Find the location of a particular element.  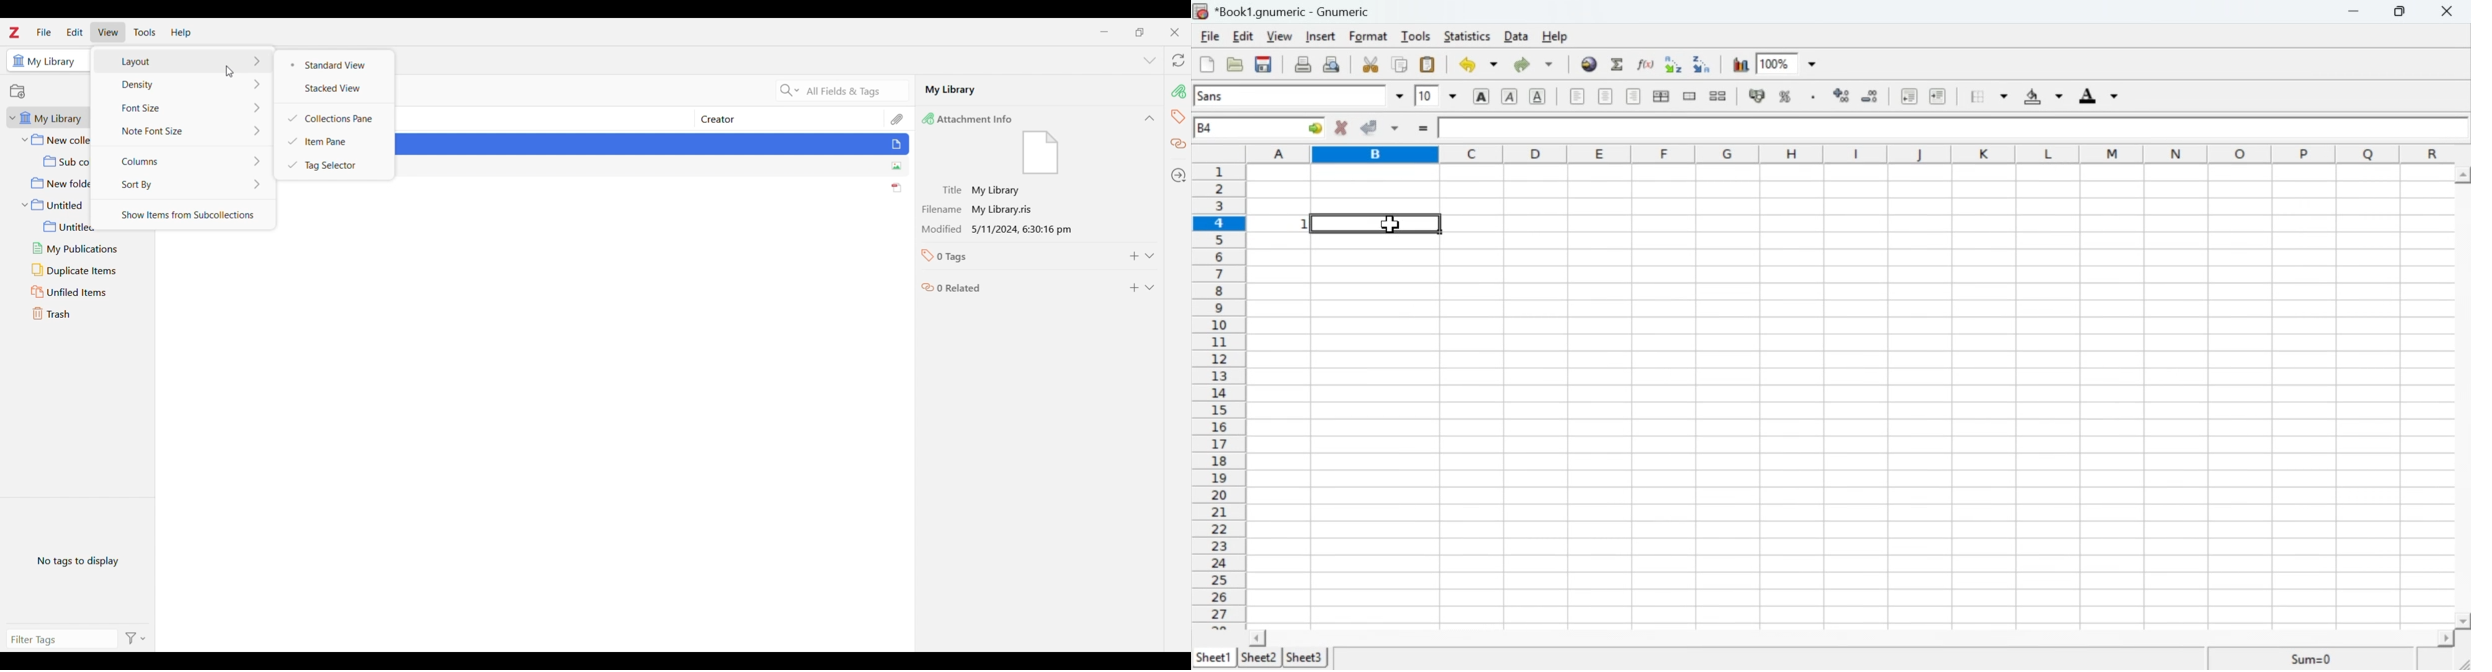

View is located at coordinates (1283, 36).